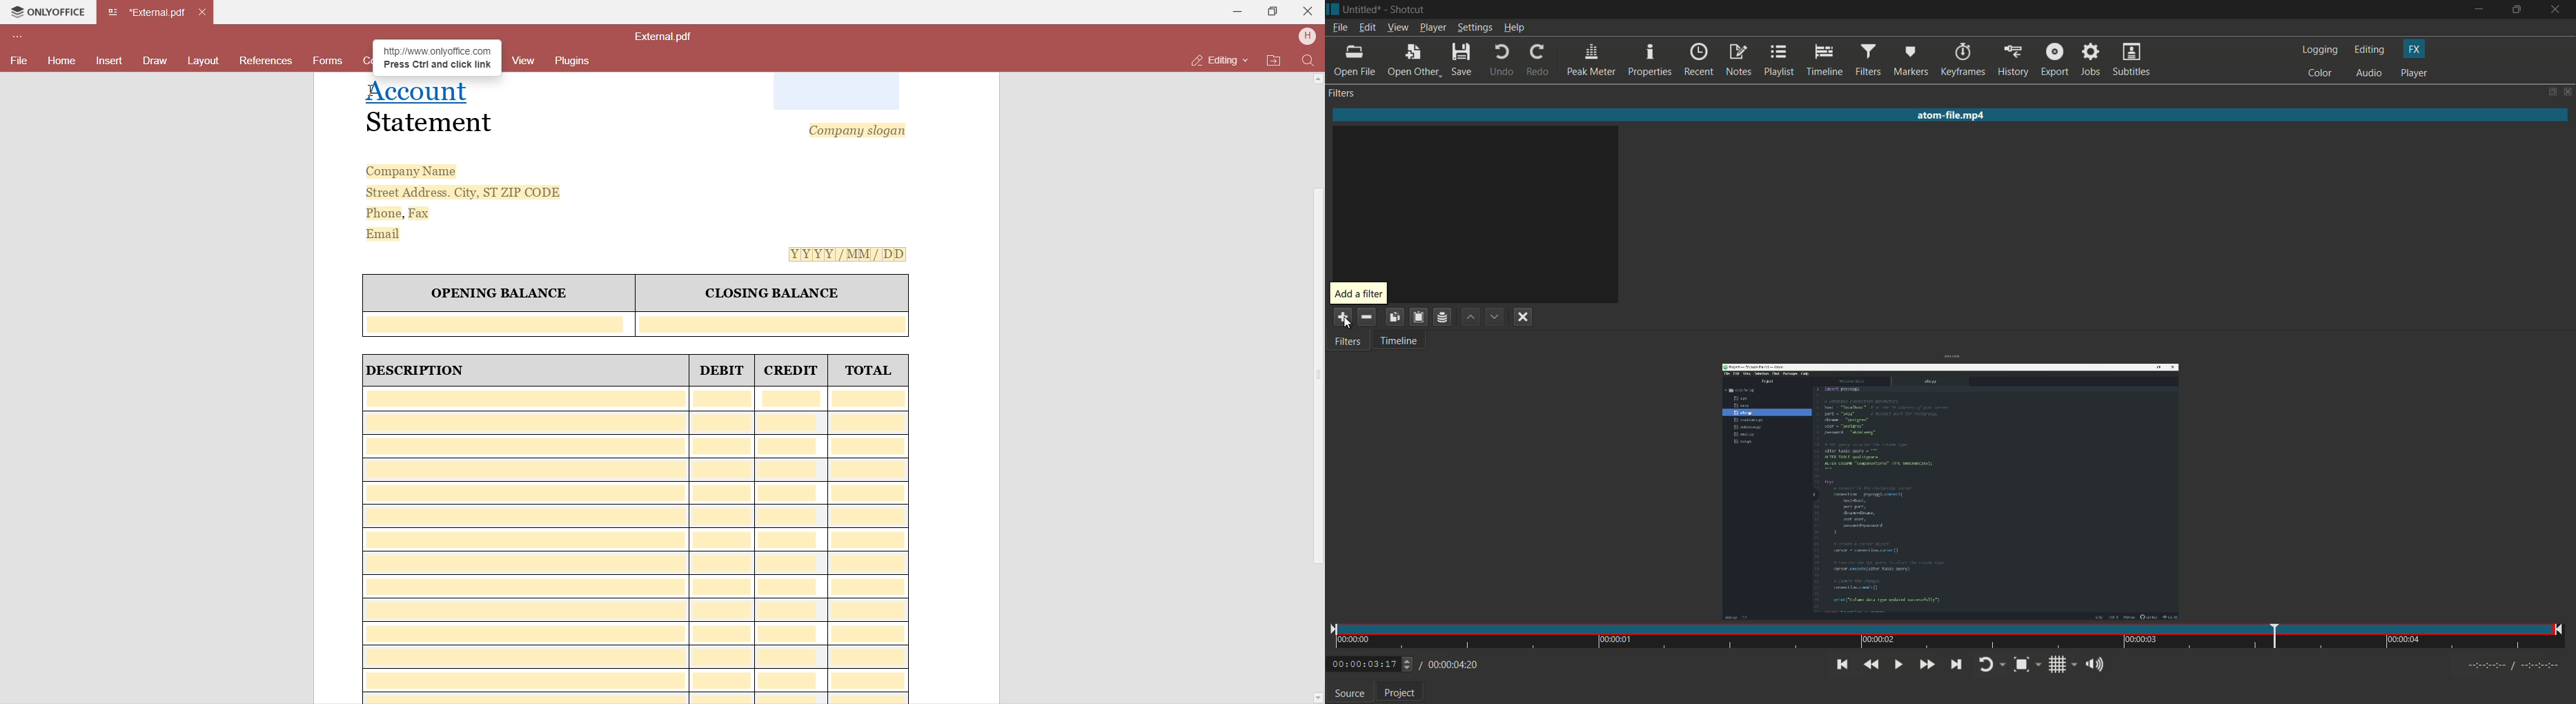 This screenshot has width=2576, height=728. Describe the element at coordinates (1443, 317) in the screenshot. I see `save filter set` at that location.